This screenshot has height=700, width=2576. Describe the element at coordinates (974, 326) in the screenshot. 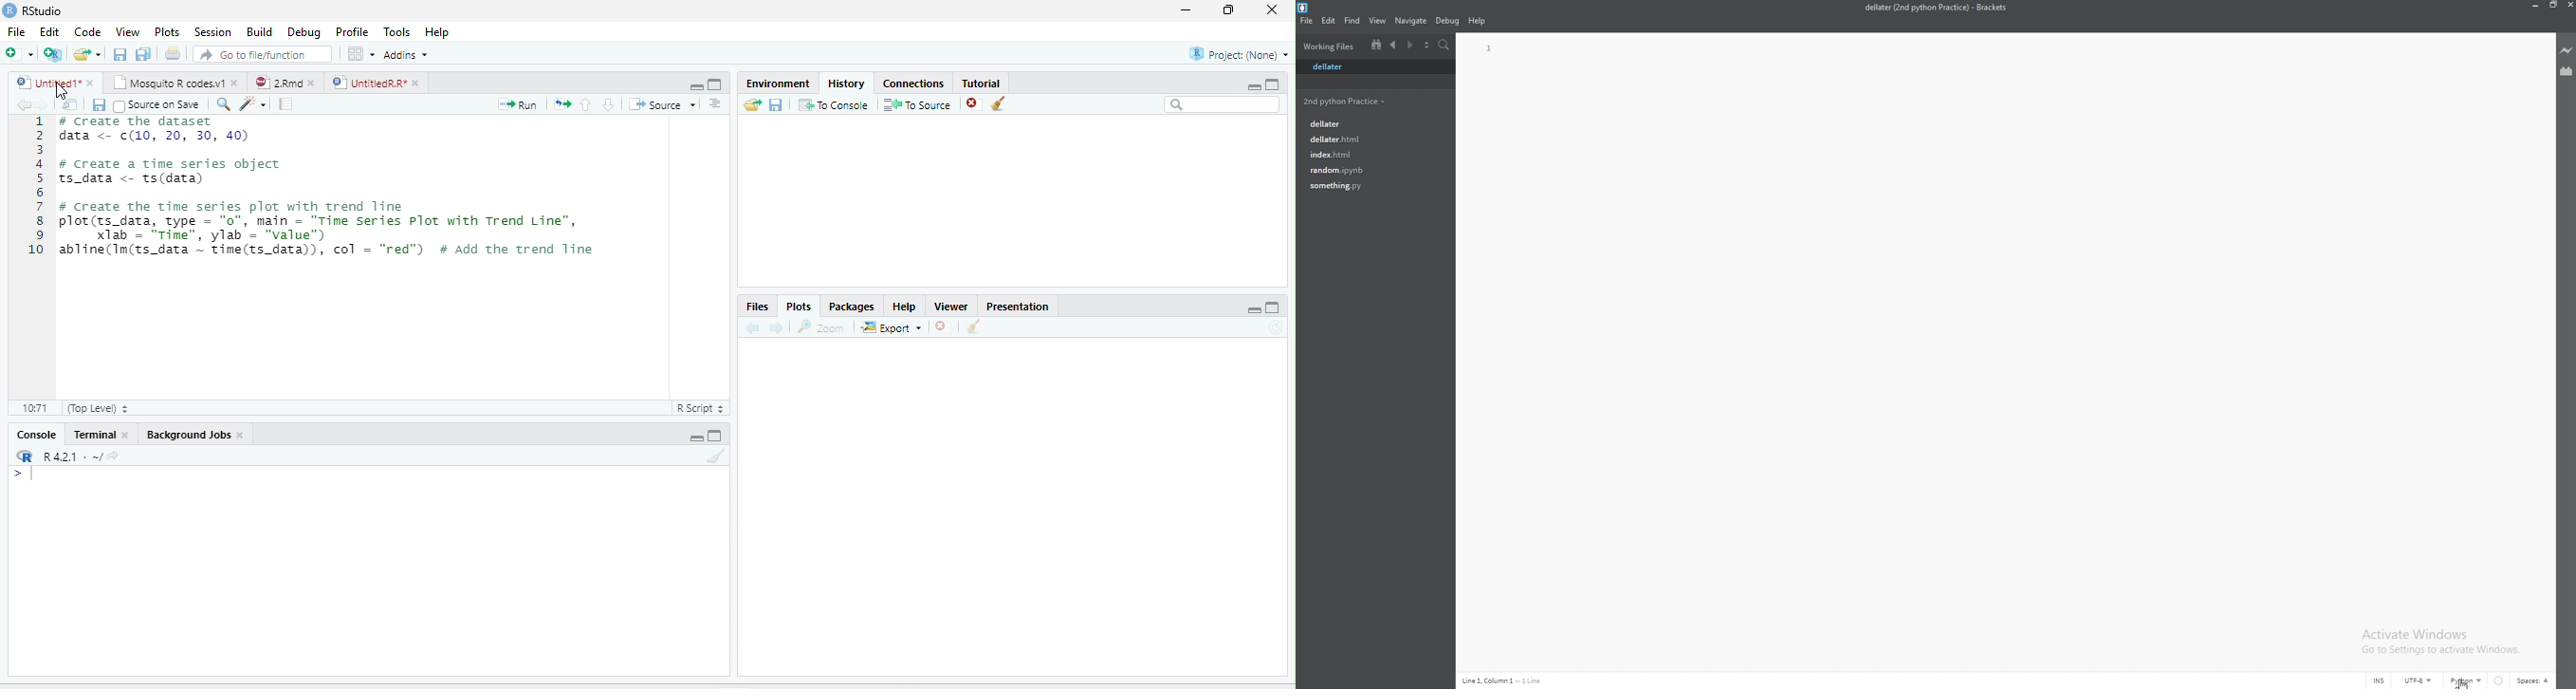

I see `Clear all plots` at that location.